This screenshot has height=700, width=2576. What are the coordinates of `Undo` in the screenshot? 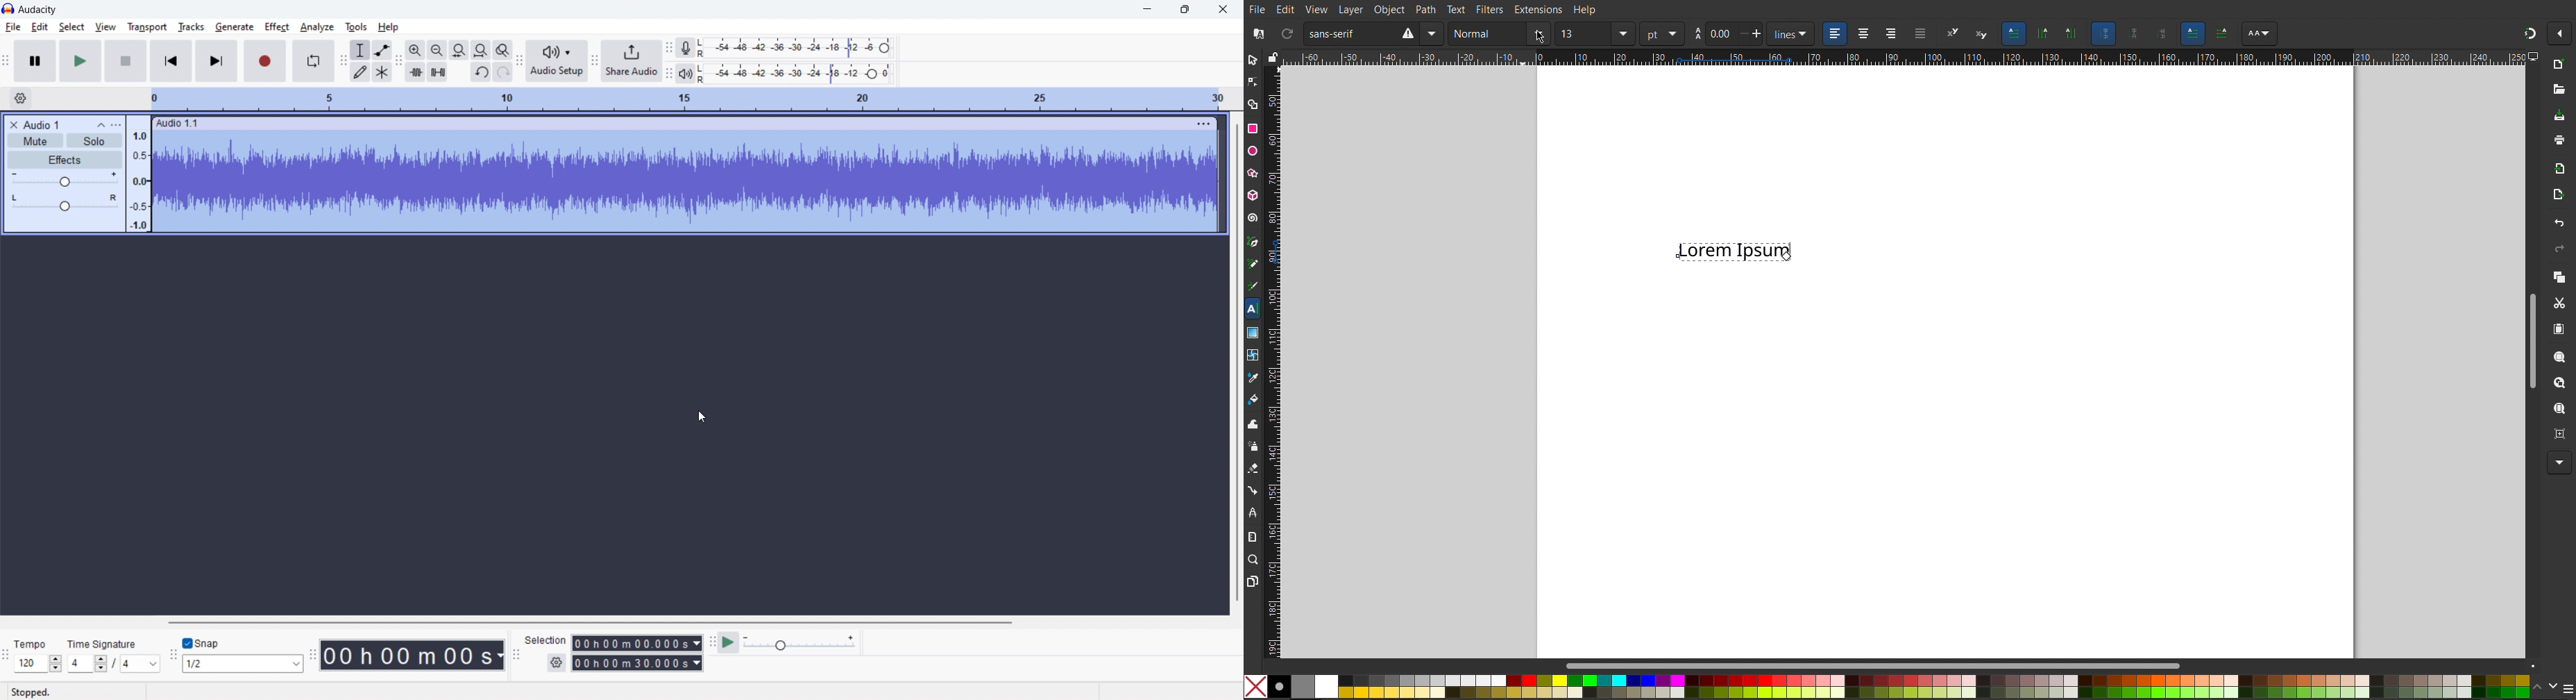 It's located at (2558, 223).